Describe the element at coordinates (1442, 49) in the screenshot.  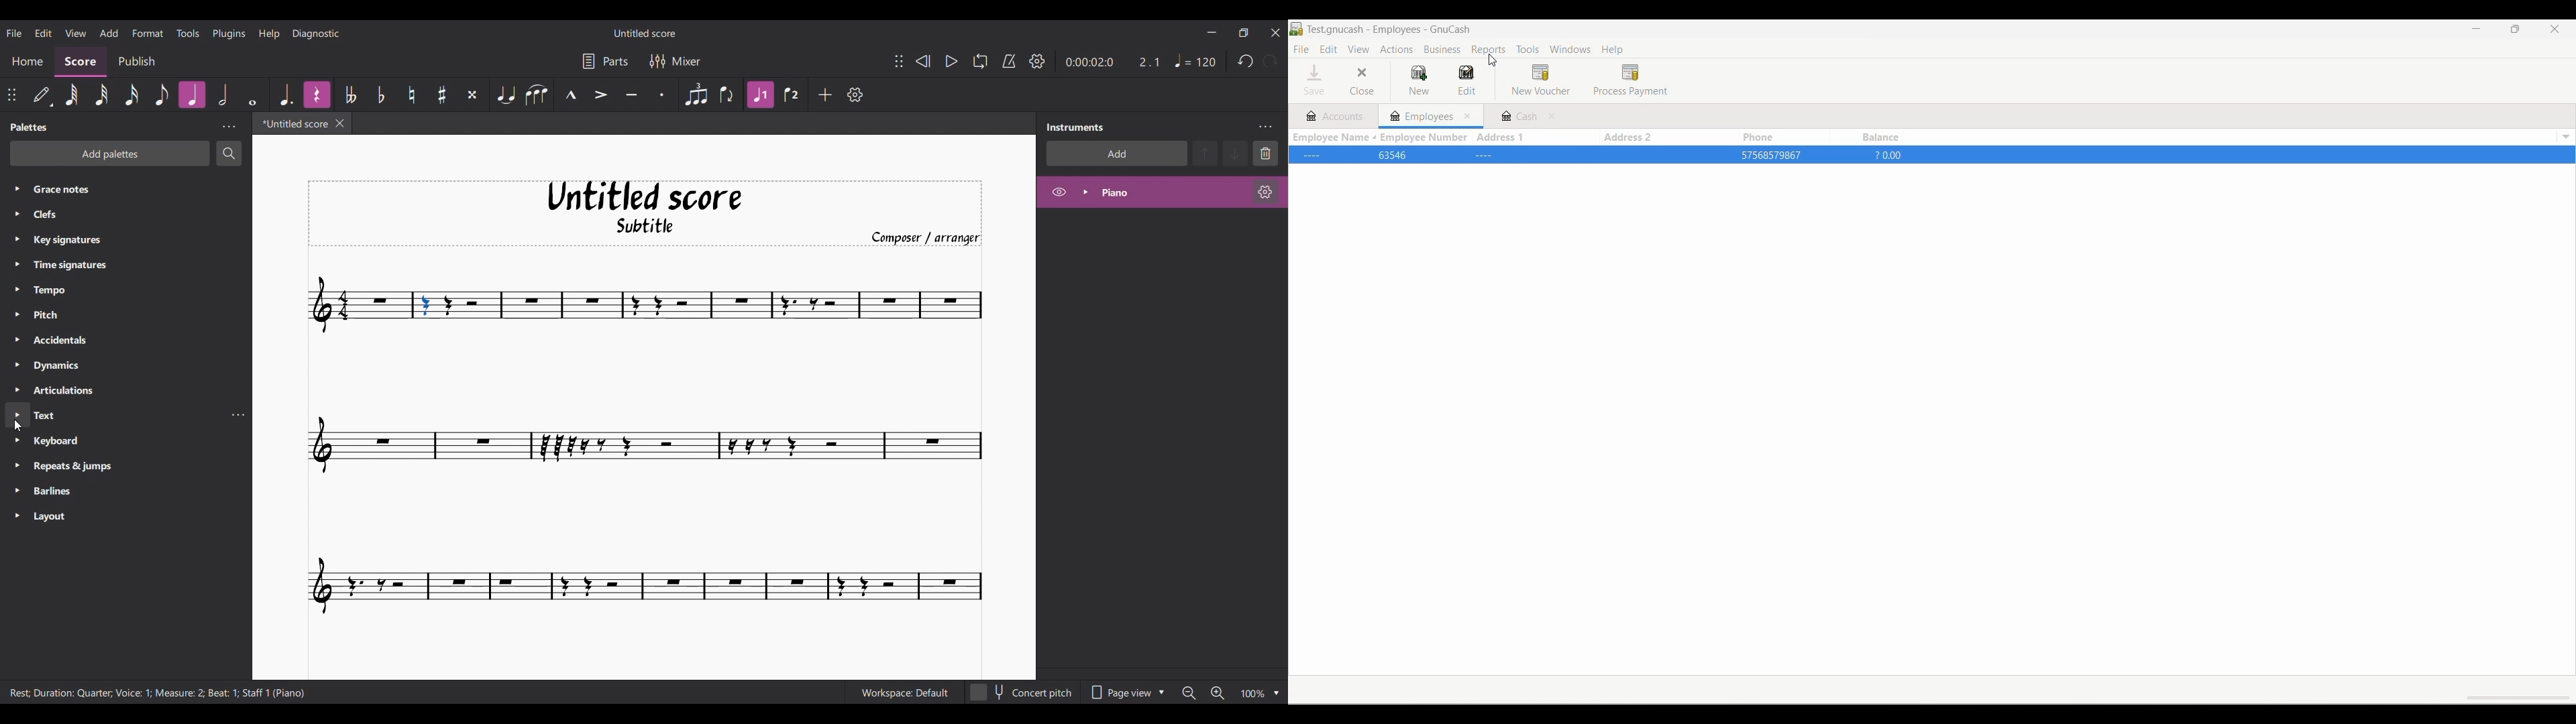
I see `Business` at that location.